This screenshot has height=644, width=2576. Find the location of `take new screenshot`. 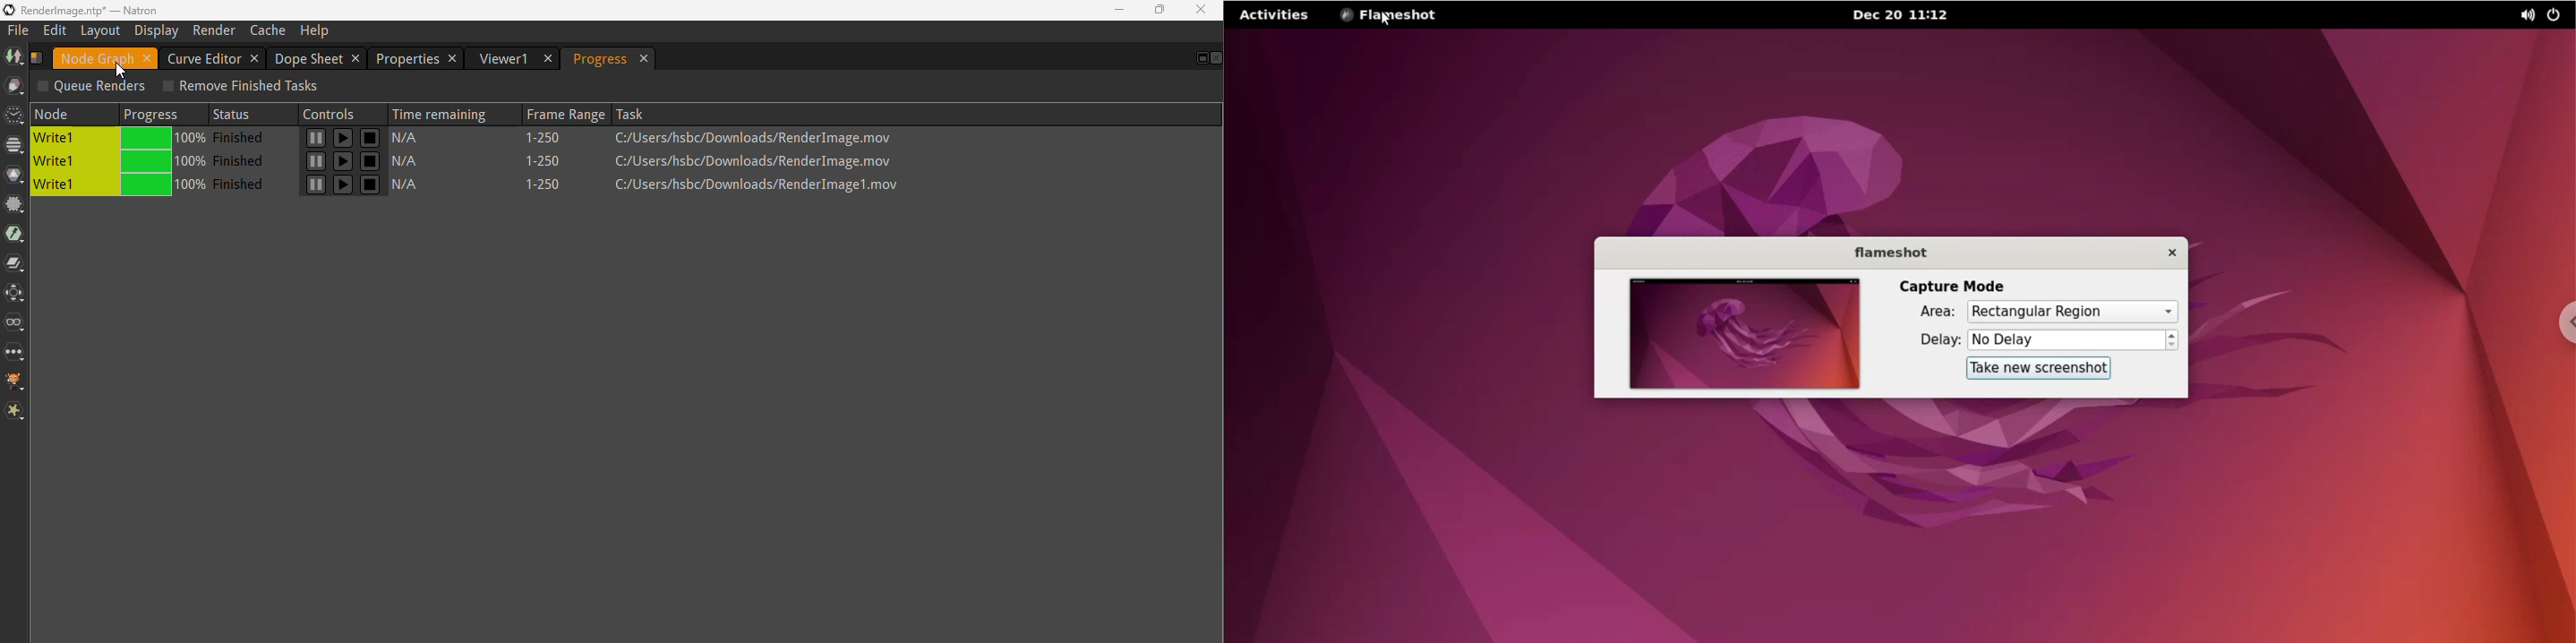

take new screenshot is located at coordinates (2039, 369).